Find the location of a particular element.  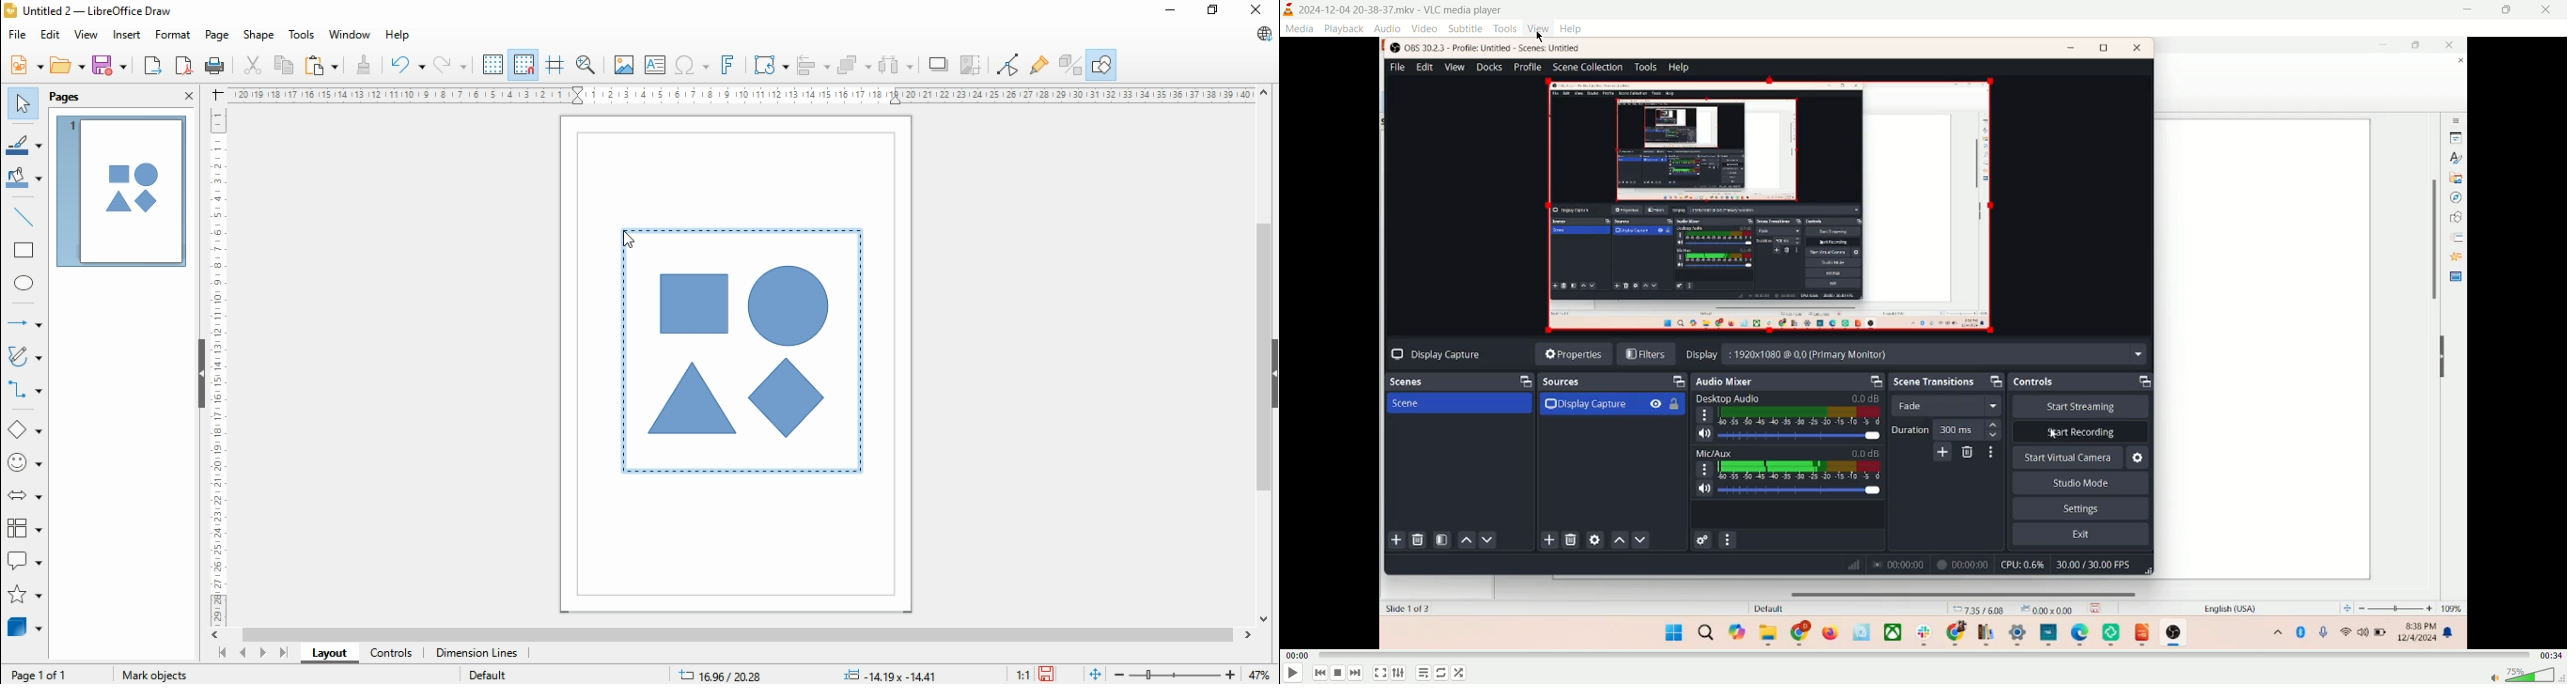

horizontal scale is located at coordinates (744, 94).